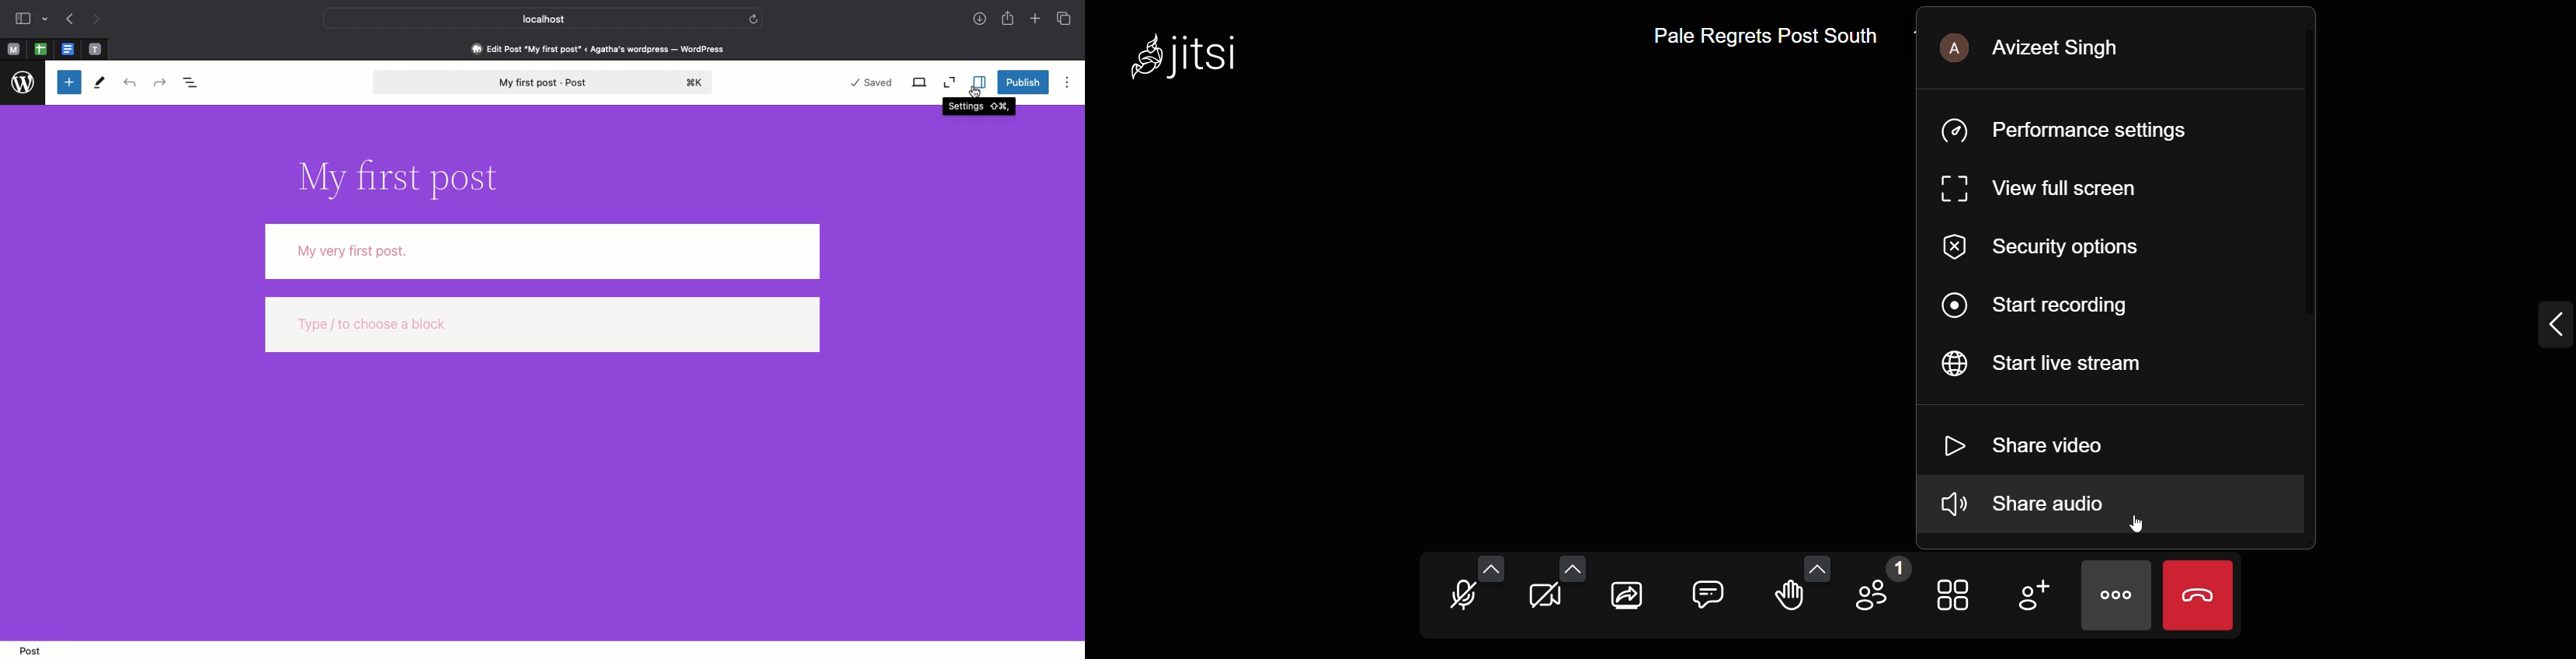 The height and width of the screenshot is (672, 2576). I want to click on Next page, so click(101, 20).